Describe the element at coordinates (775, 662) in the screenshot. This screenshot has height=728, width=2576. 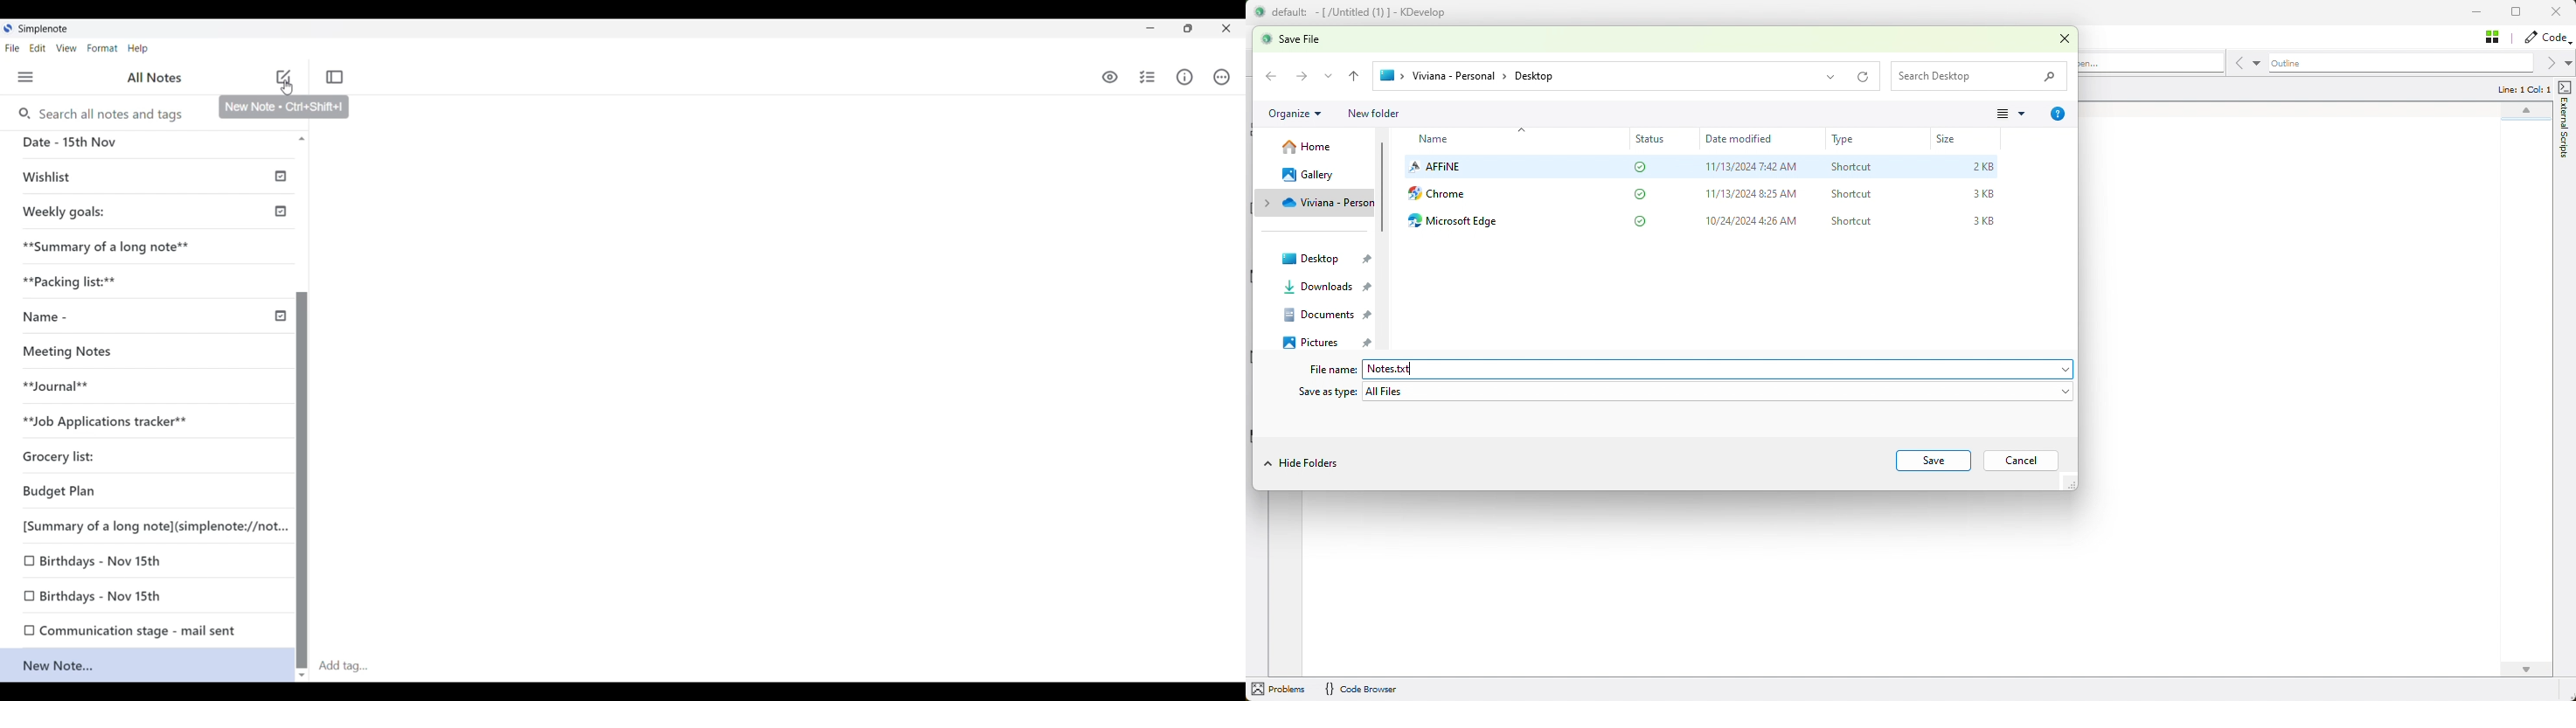
I see `Click to add tag` at that location.